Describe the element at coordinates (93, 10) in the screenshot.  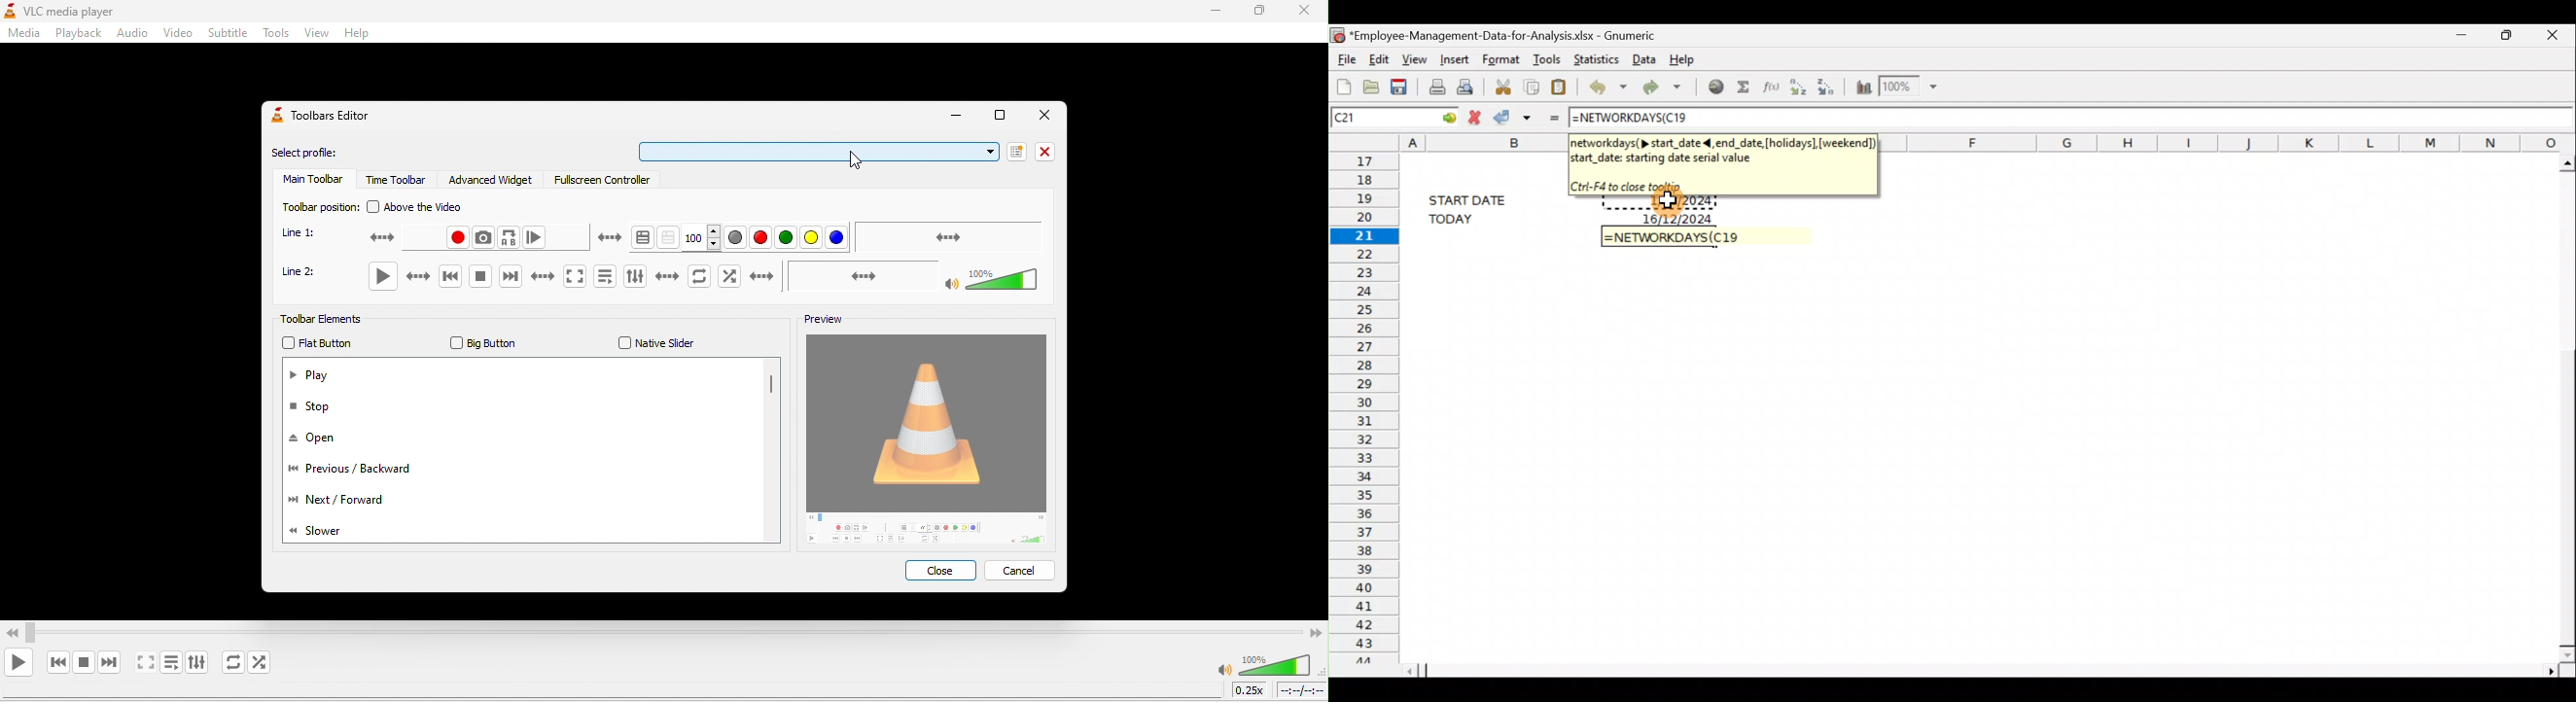
I see `vlc media player` at that location.